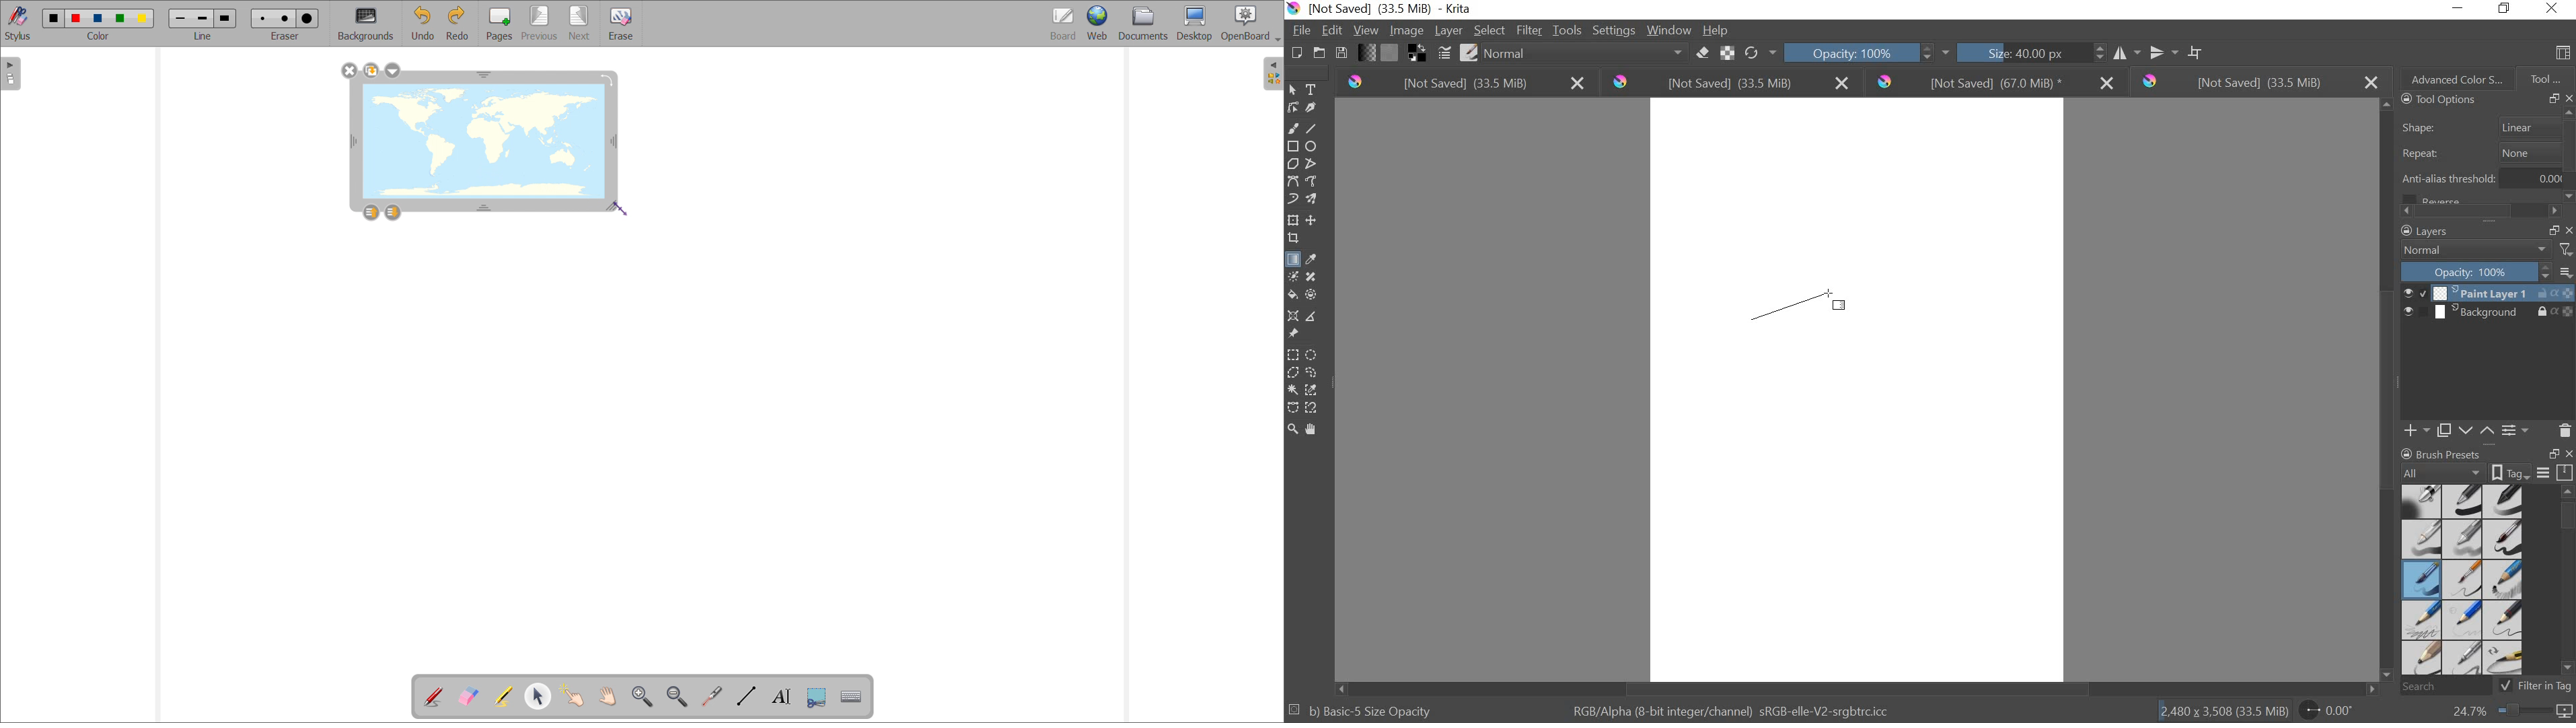 The image size is (2576, 728). What do you see at coordinates (2565, 430) in the screenshot?
I see `DELETE LAYER OR MASK` at bounding box center [2565, 430].